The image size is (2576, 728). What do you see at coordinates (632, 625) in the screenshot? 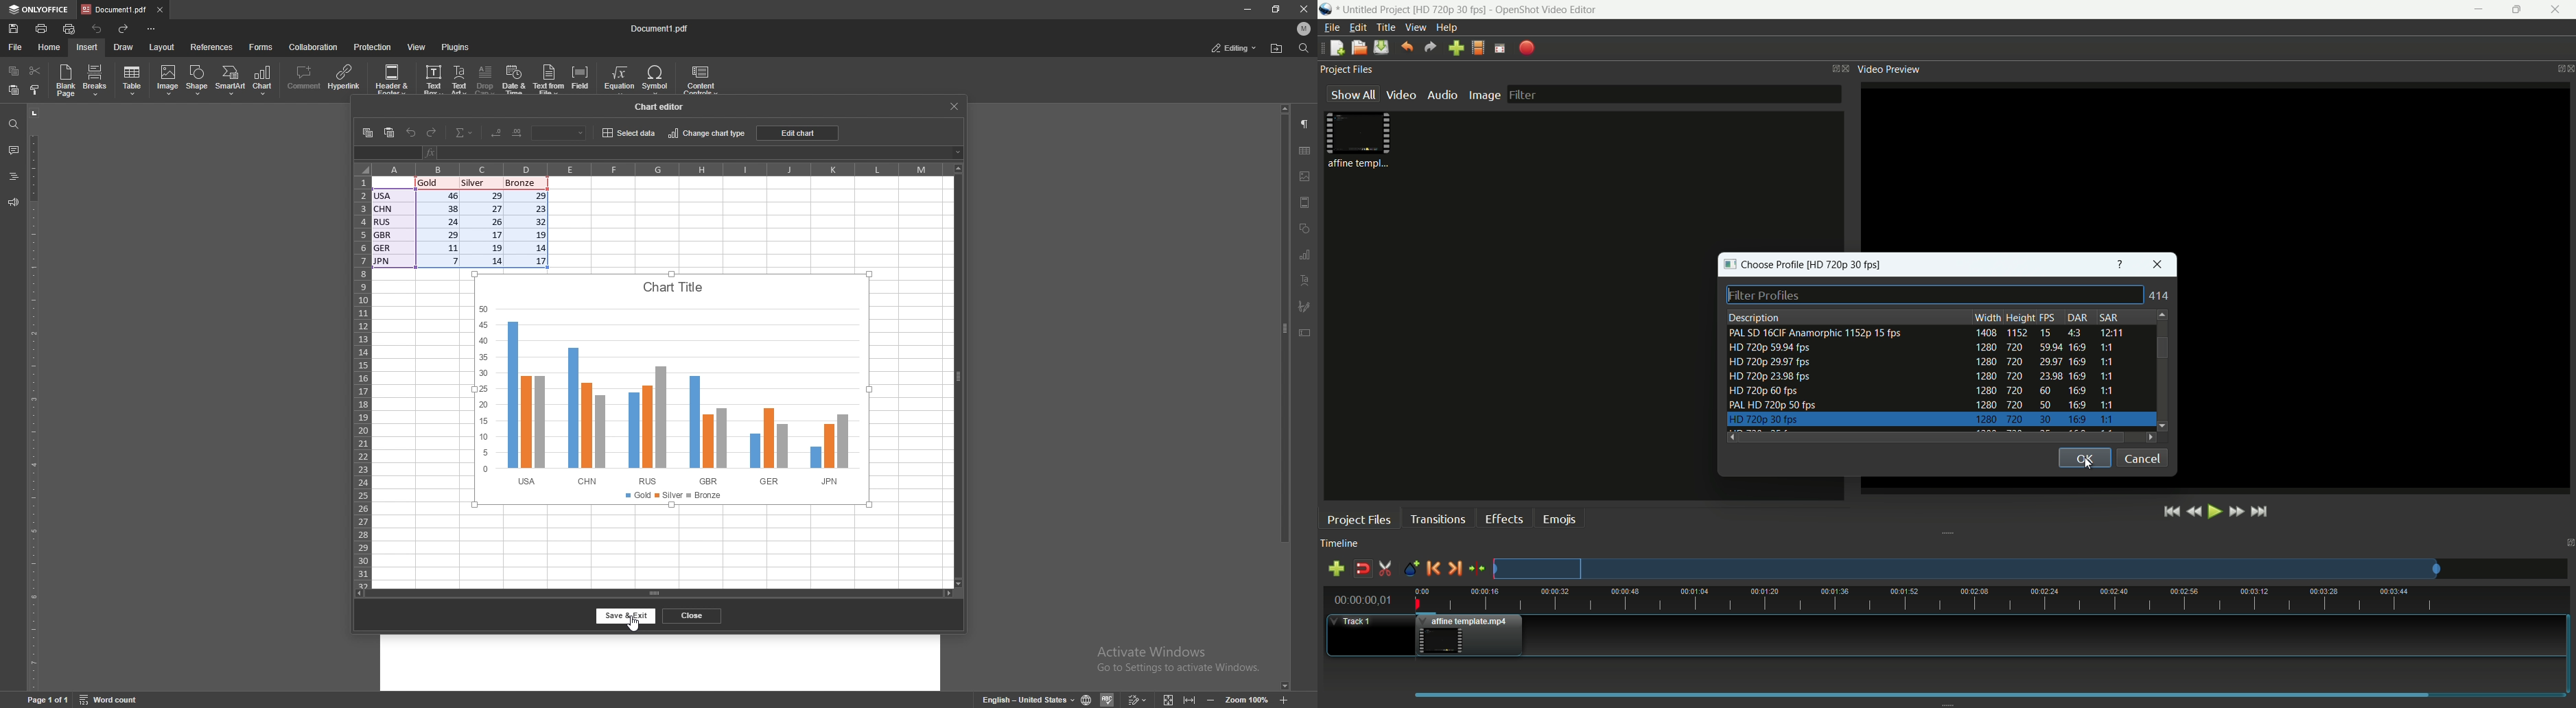
I see `Cursor` at bounding box center [632, 625].